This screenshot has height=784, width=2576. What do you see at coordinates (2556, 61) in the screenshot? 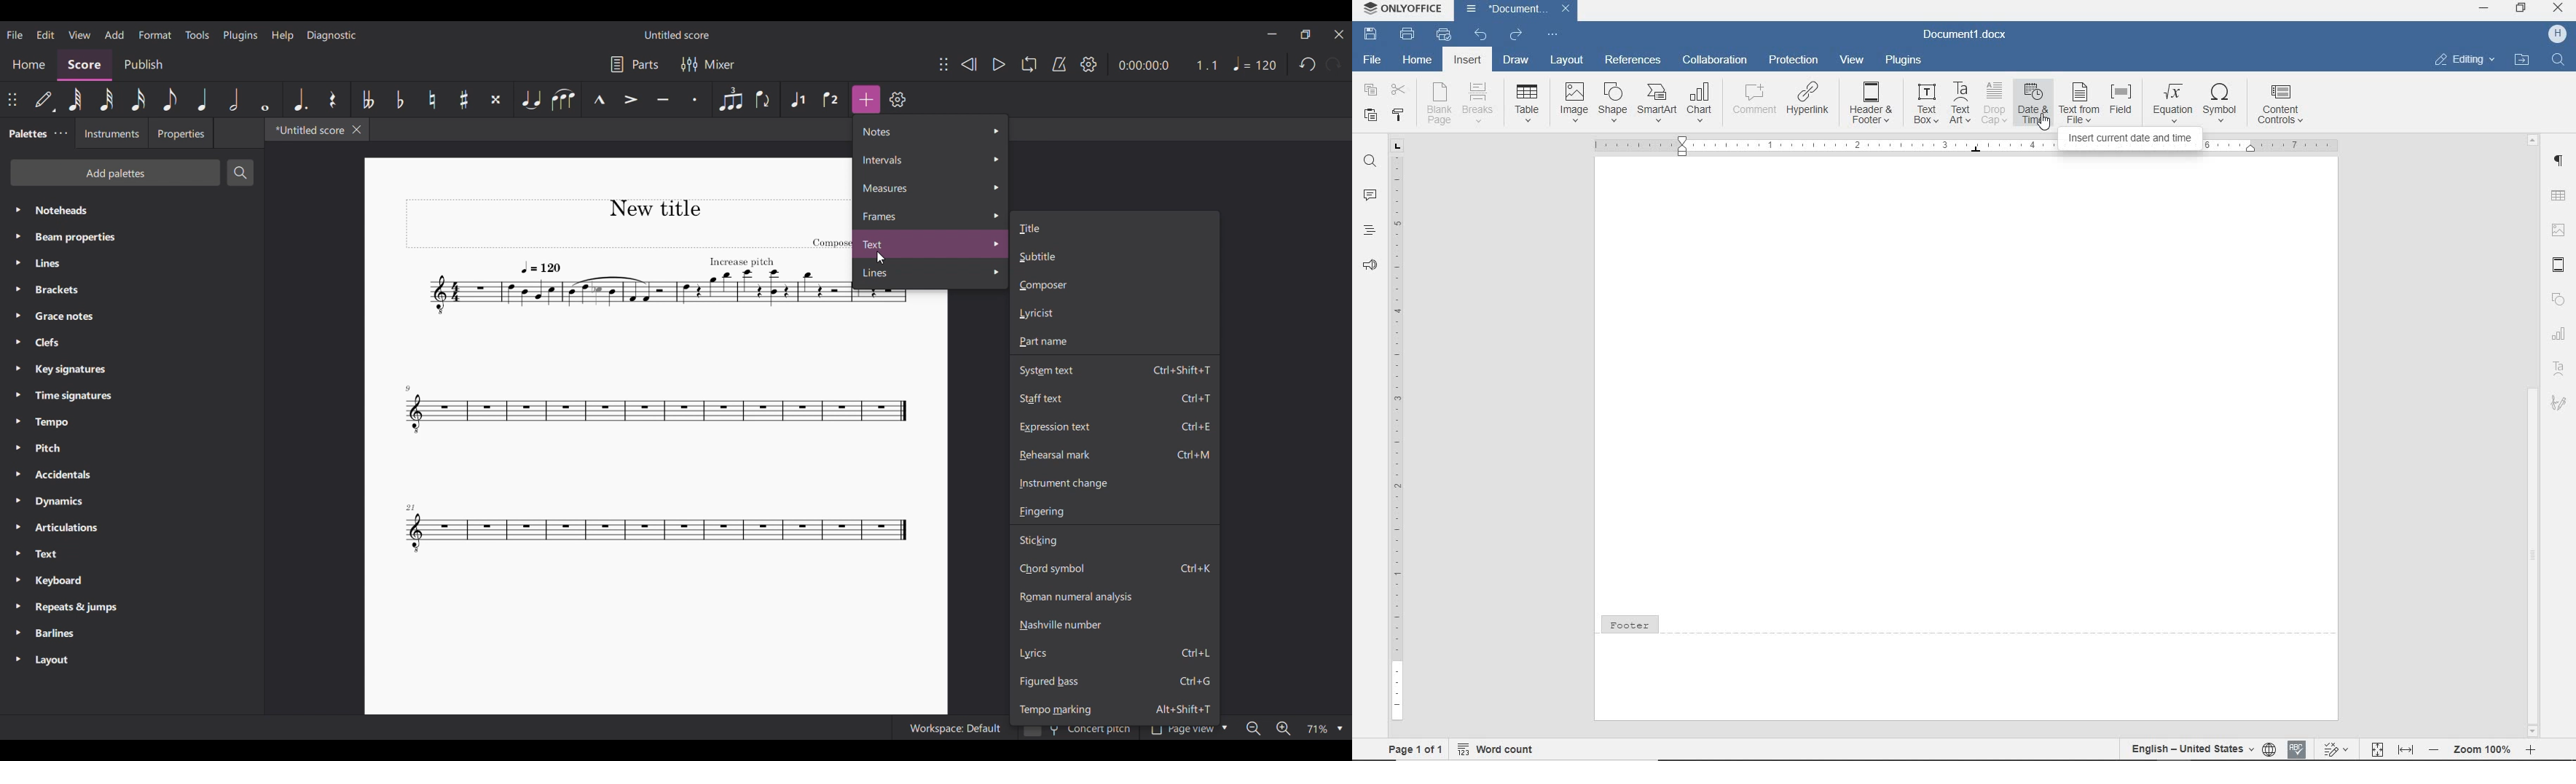
I see `find` at bounding box center [2556, 61].